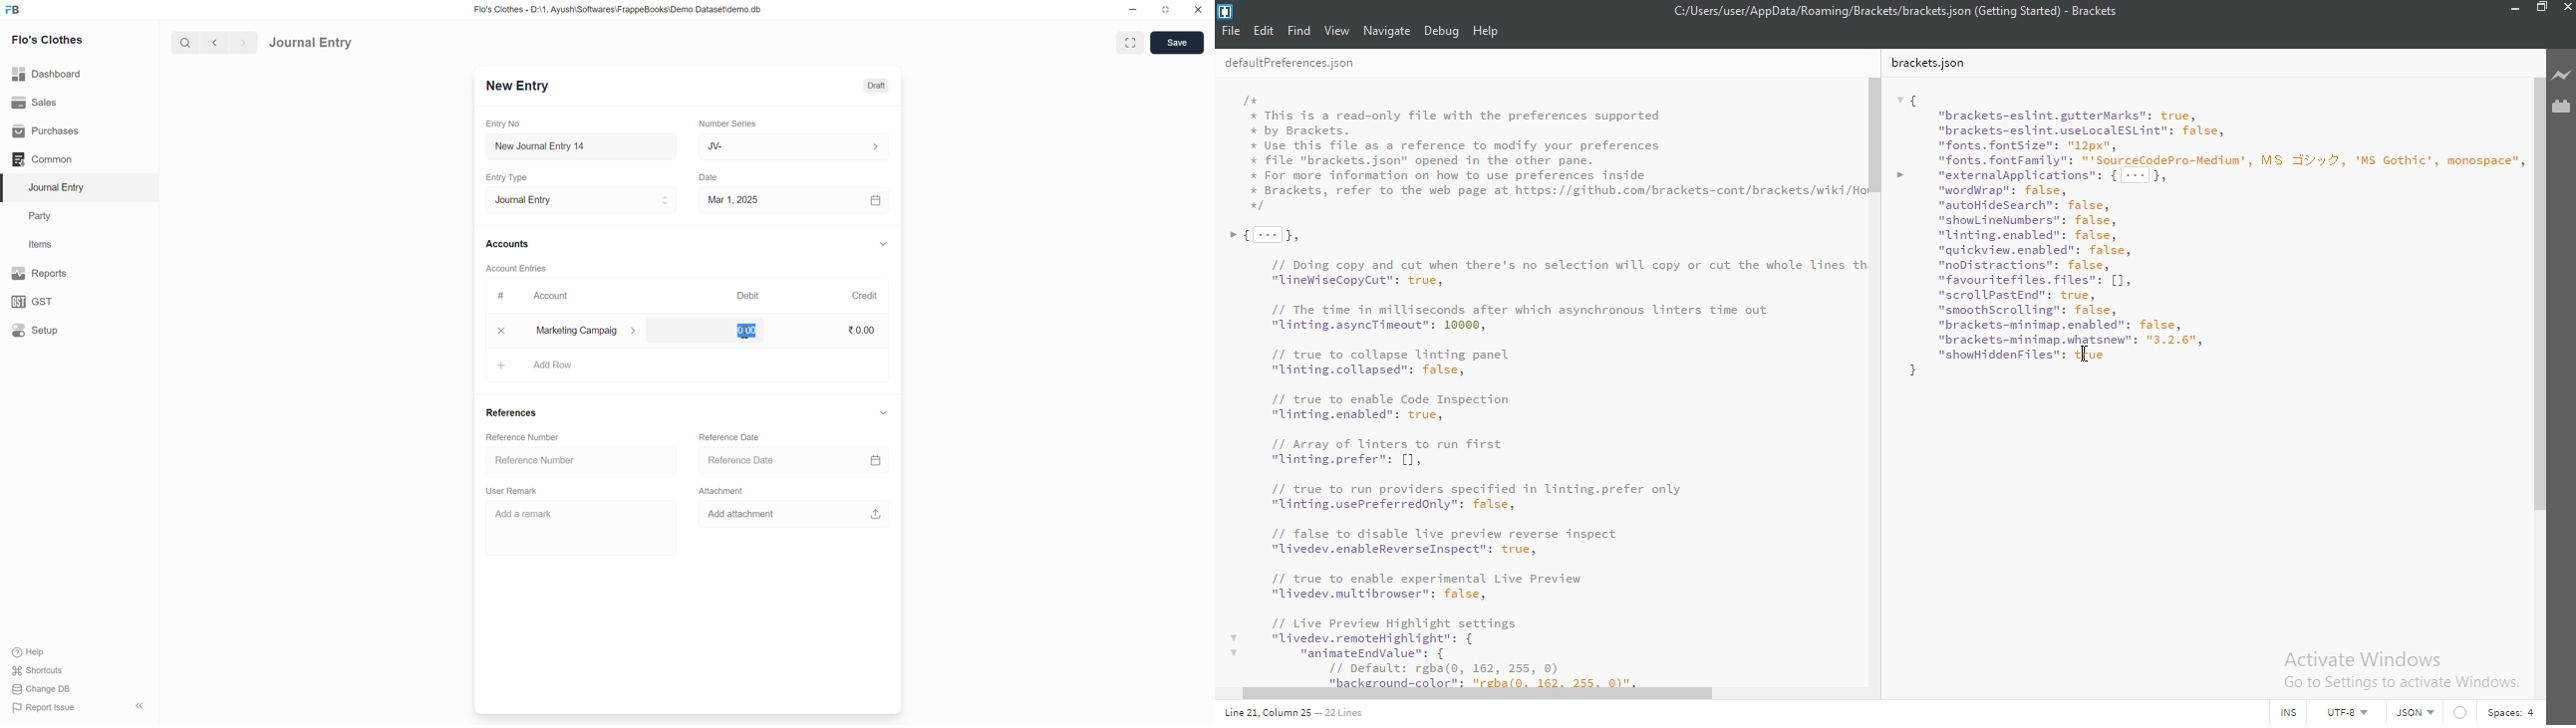 This screenshot has width=2576, height=728. What do you see at coordinates (1928, 62) in the screenshot?
I see `brackets.json` at bounding box center [1928, 62].